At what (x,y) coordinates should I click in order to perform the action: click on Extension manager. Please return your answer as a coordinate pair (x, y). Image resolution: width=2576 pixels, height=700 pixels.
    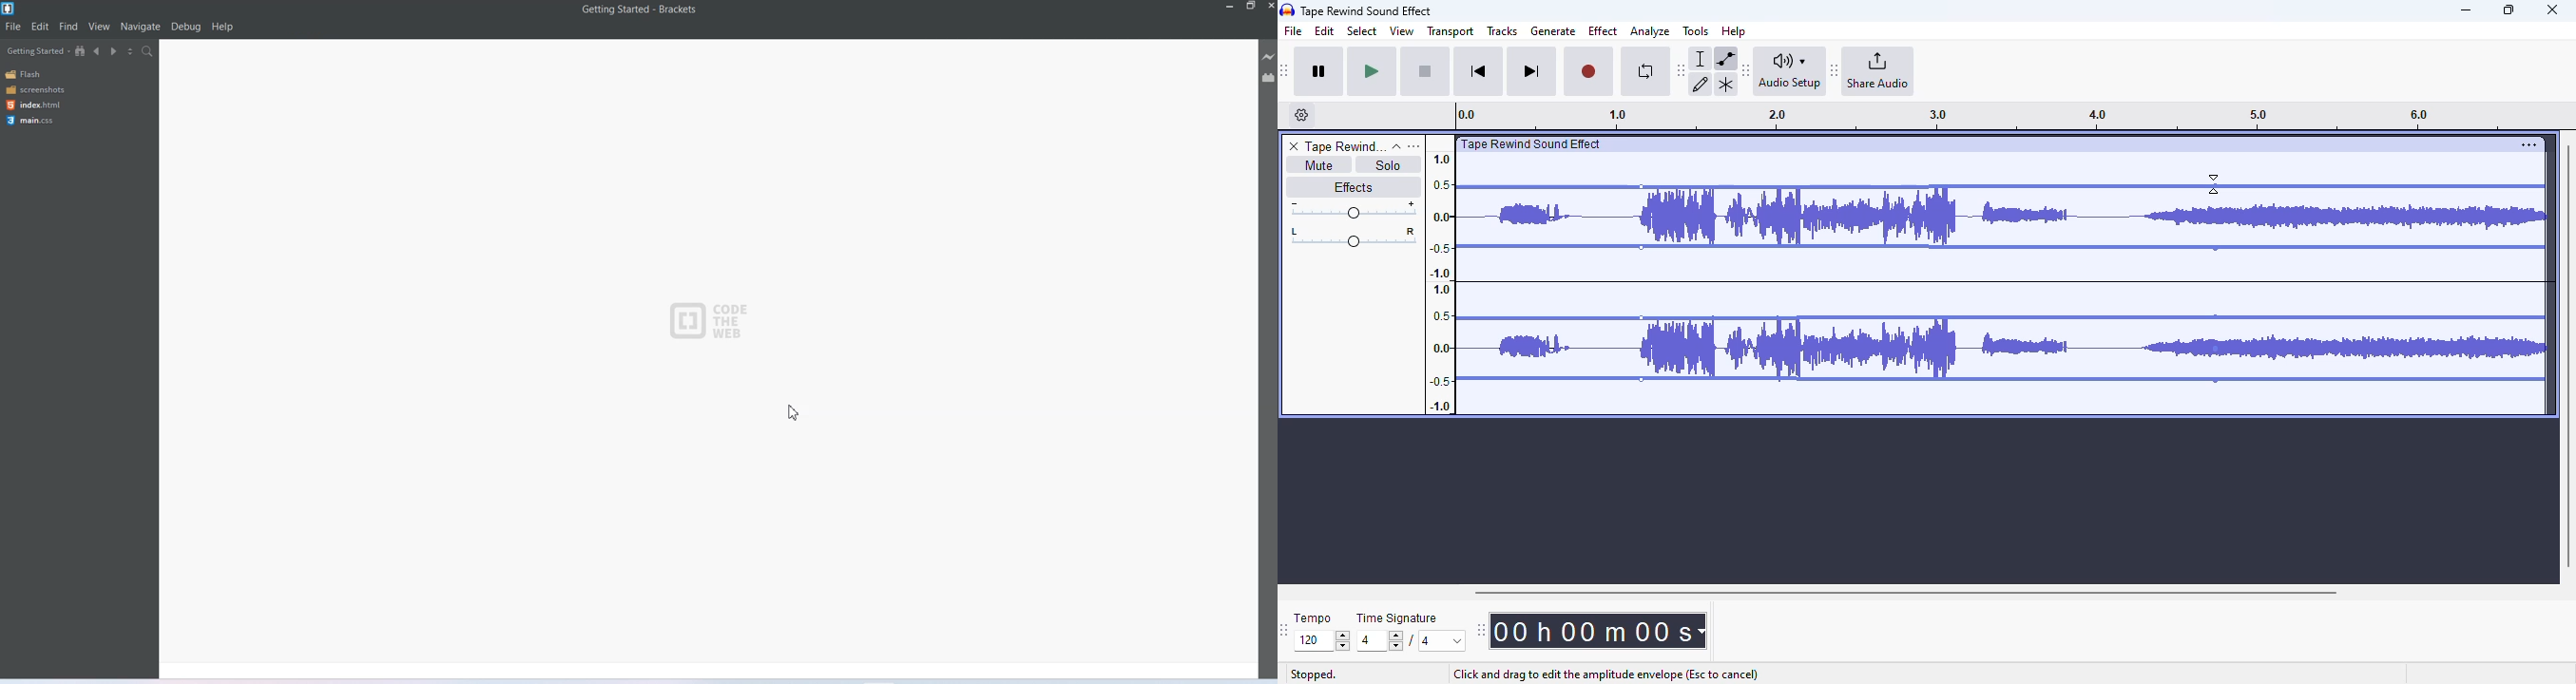
    Looking at the image, I should click on (1269, 77).